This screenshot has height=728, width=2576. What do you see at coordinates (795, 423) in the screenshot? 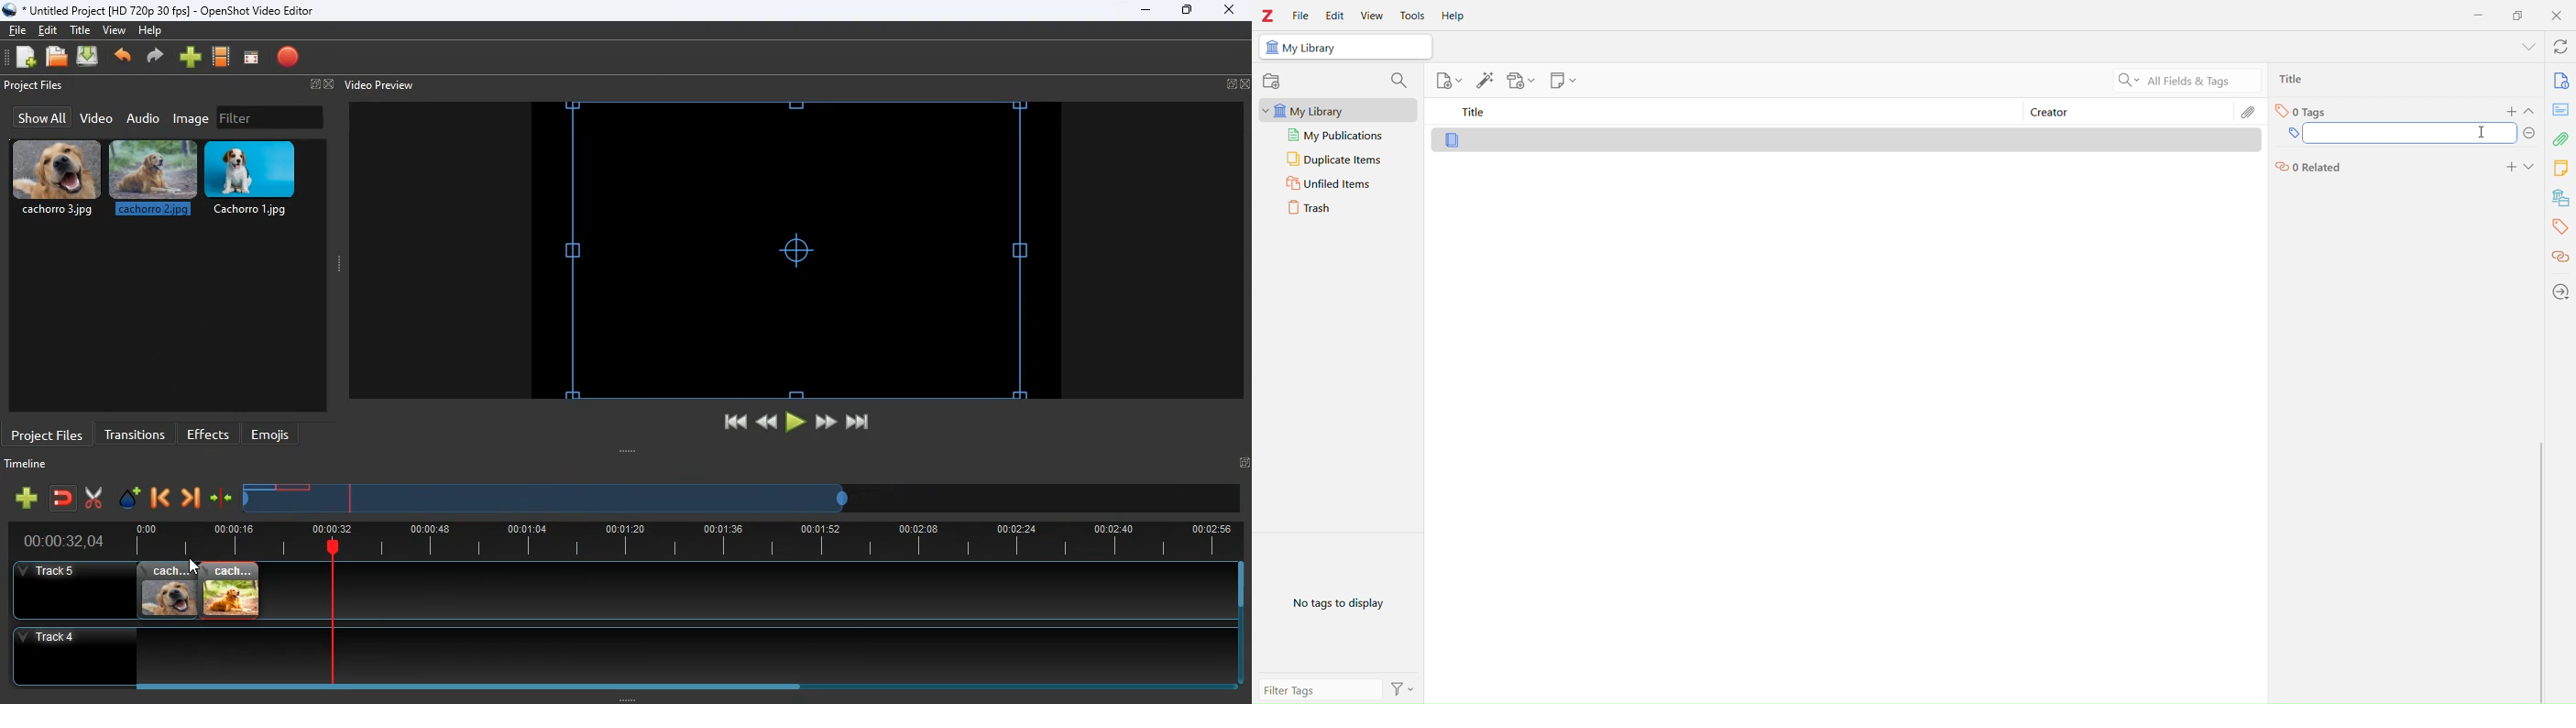
I see `play` at bounding box center [795, 423].